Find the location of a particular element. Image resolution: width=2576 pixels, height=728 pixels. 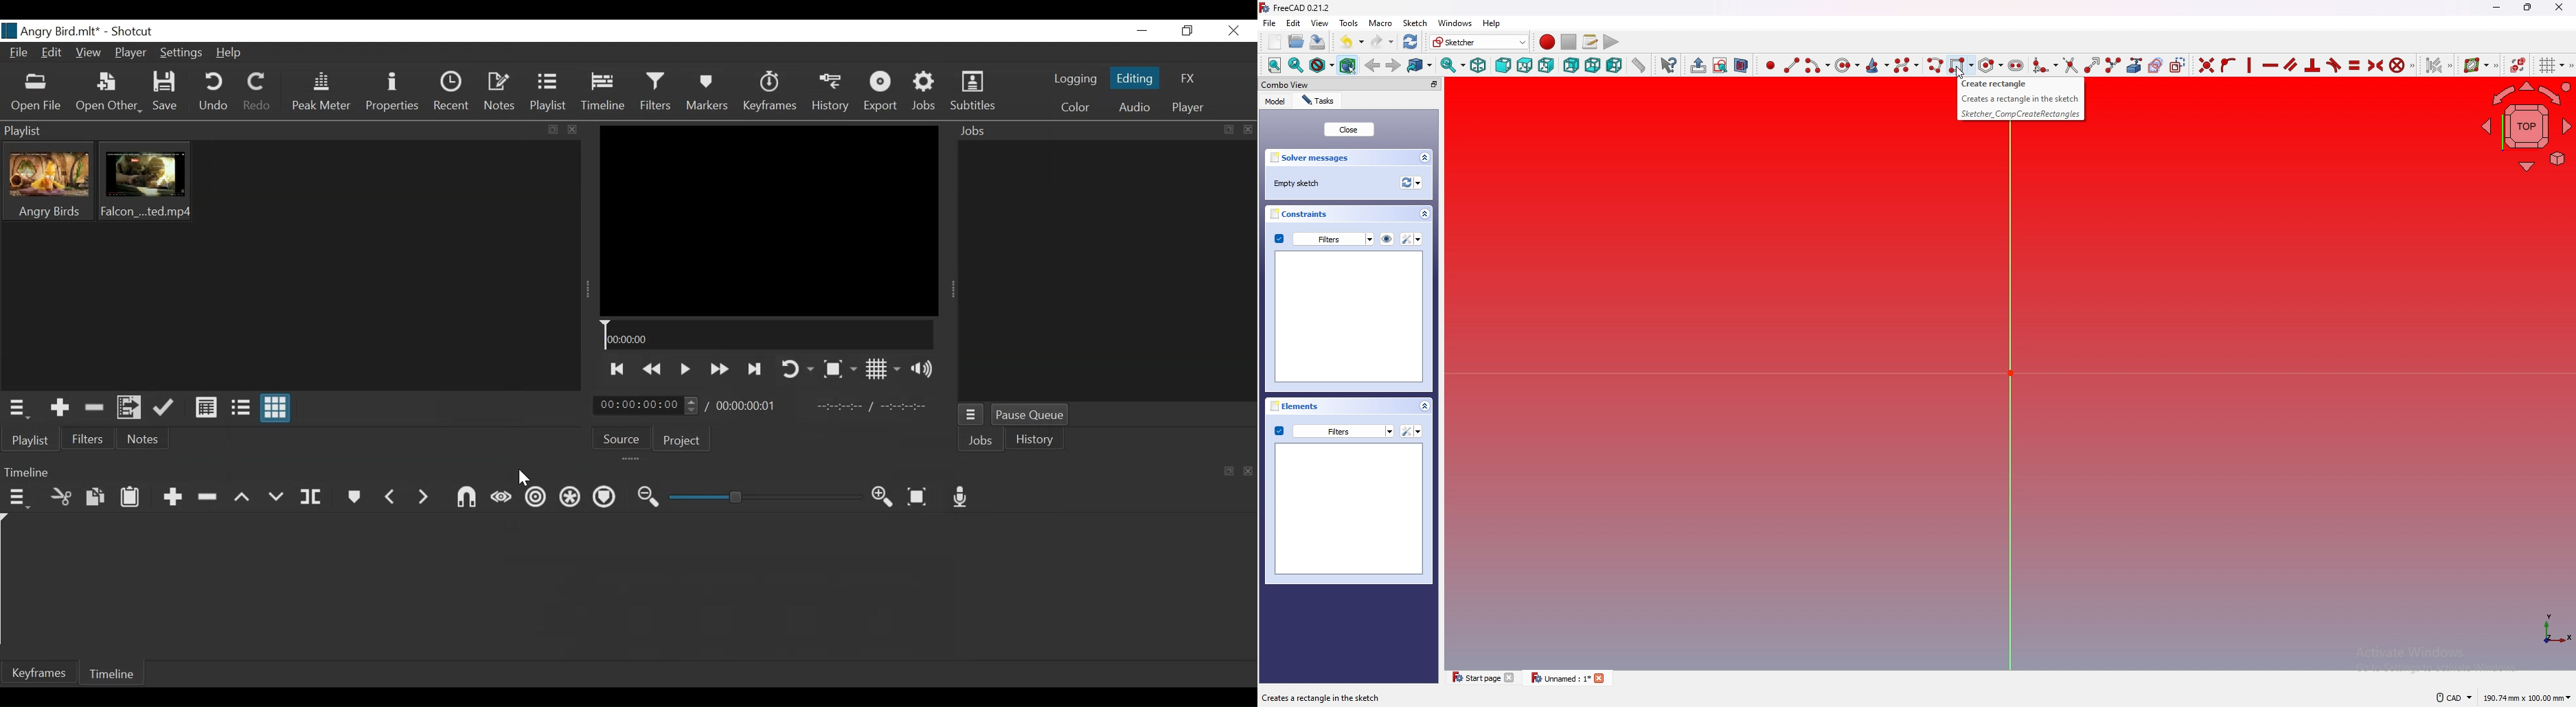

whats this is located at coordinates (1671, 65).